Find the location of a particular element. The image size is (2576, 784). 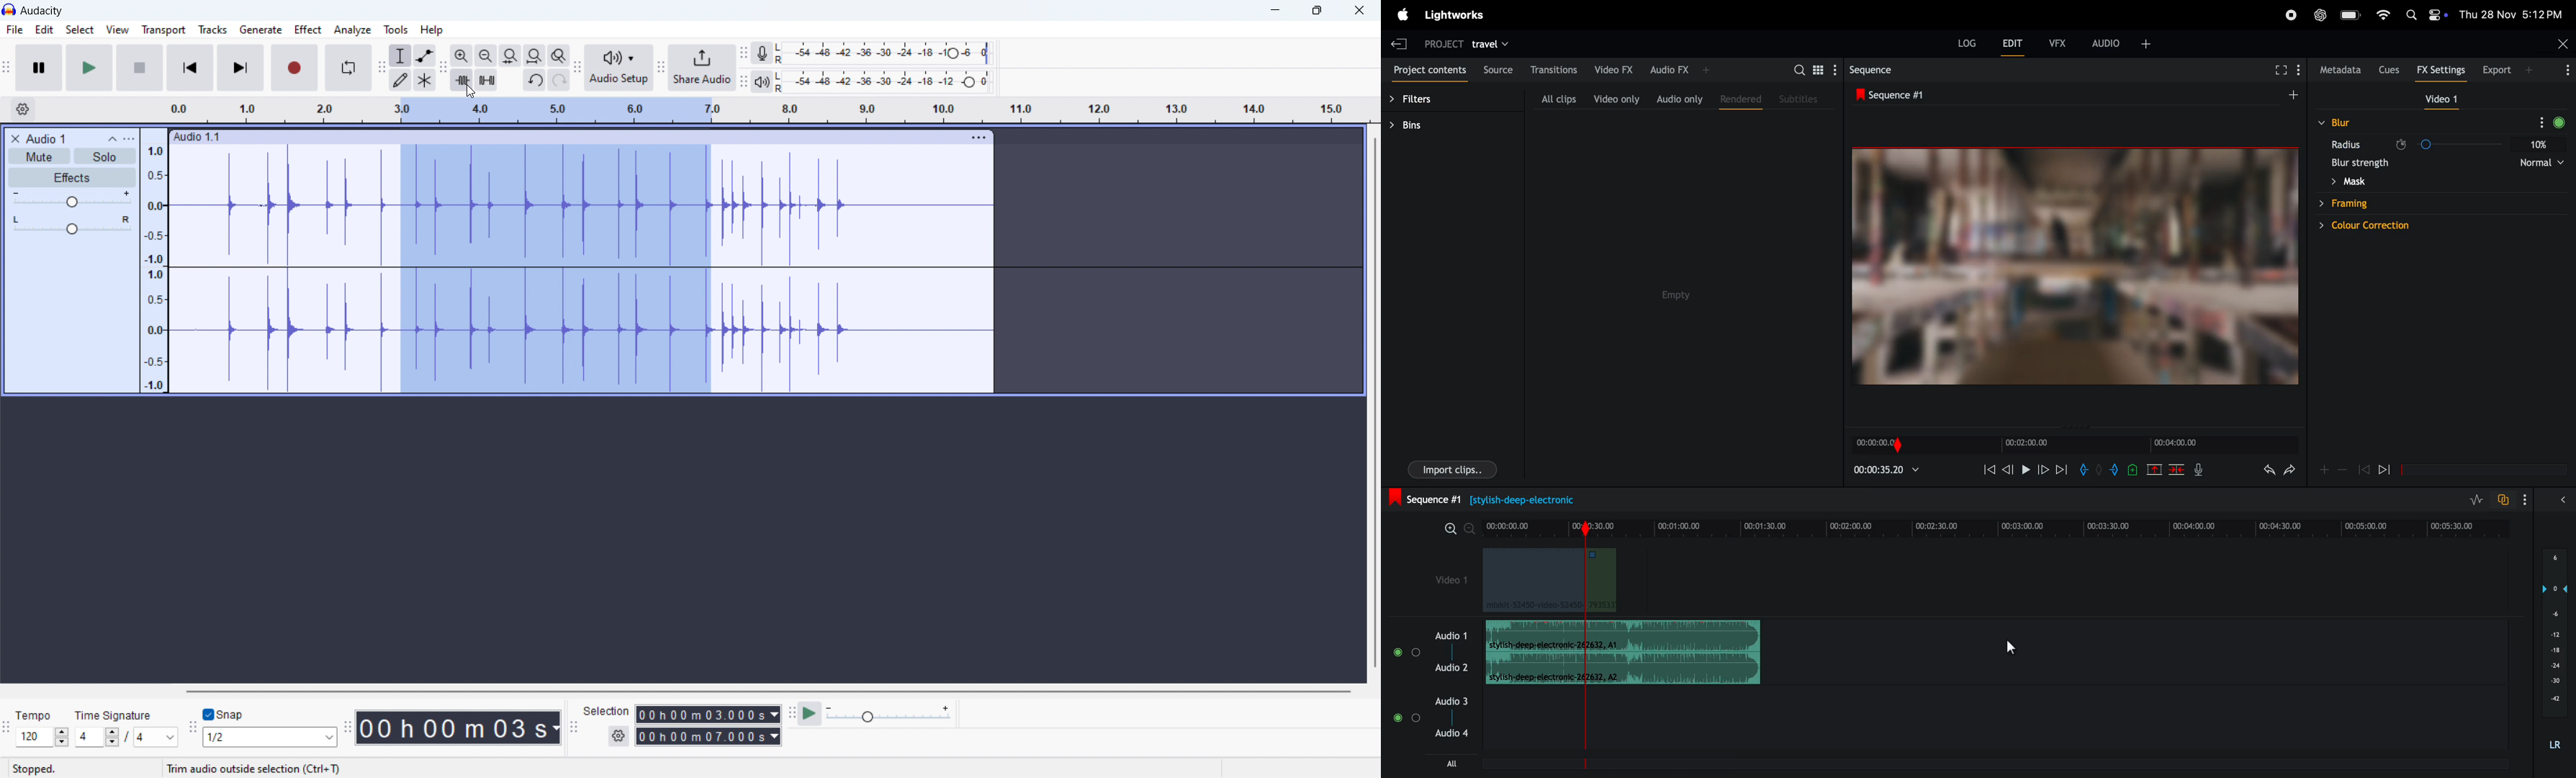

1/2 (select snap) is located at coordinates (270, 737).